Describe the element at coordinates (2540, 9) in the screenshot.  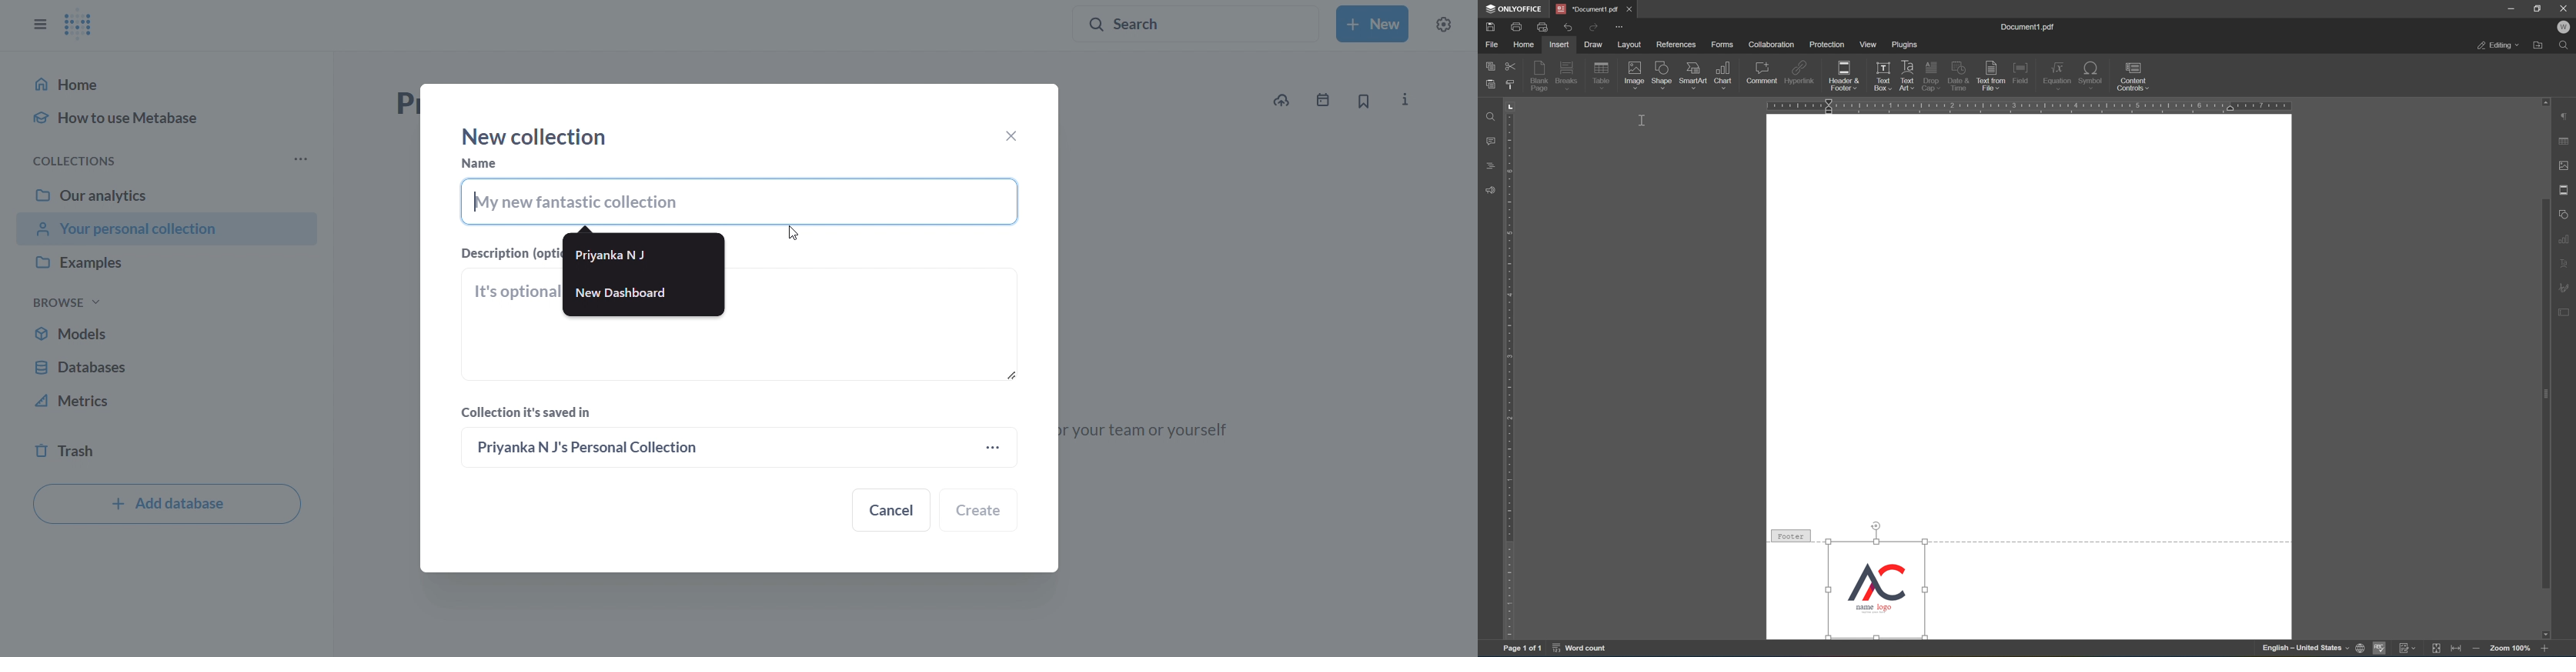
I see `restore down` at that location.